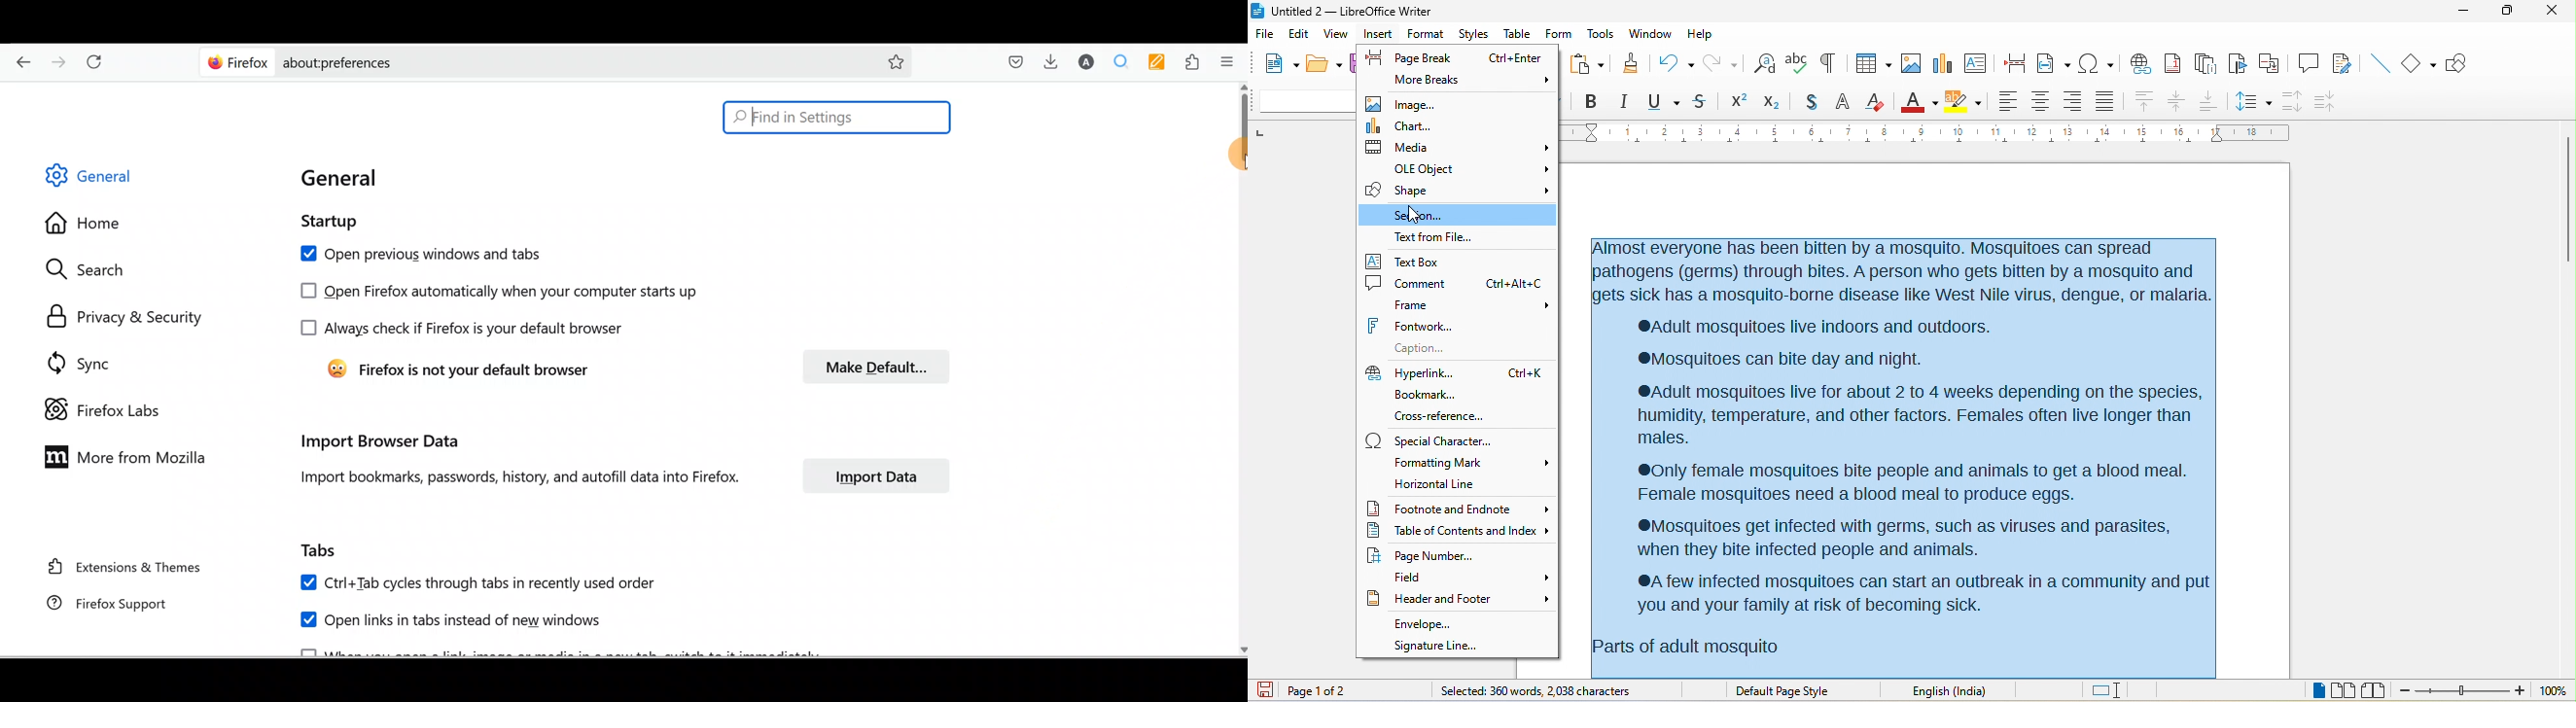 The width and height of the screenshot is (2576, 728). Describe the element at coordinates (1957, 691) in the screenshot. I see `text language` at that location.